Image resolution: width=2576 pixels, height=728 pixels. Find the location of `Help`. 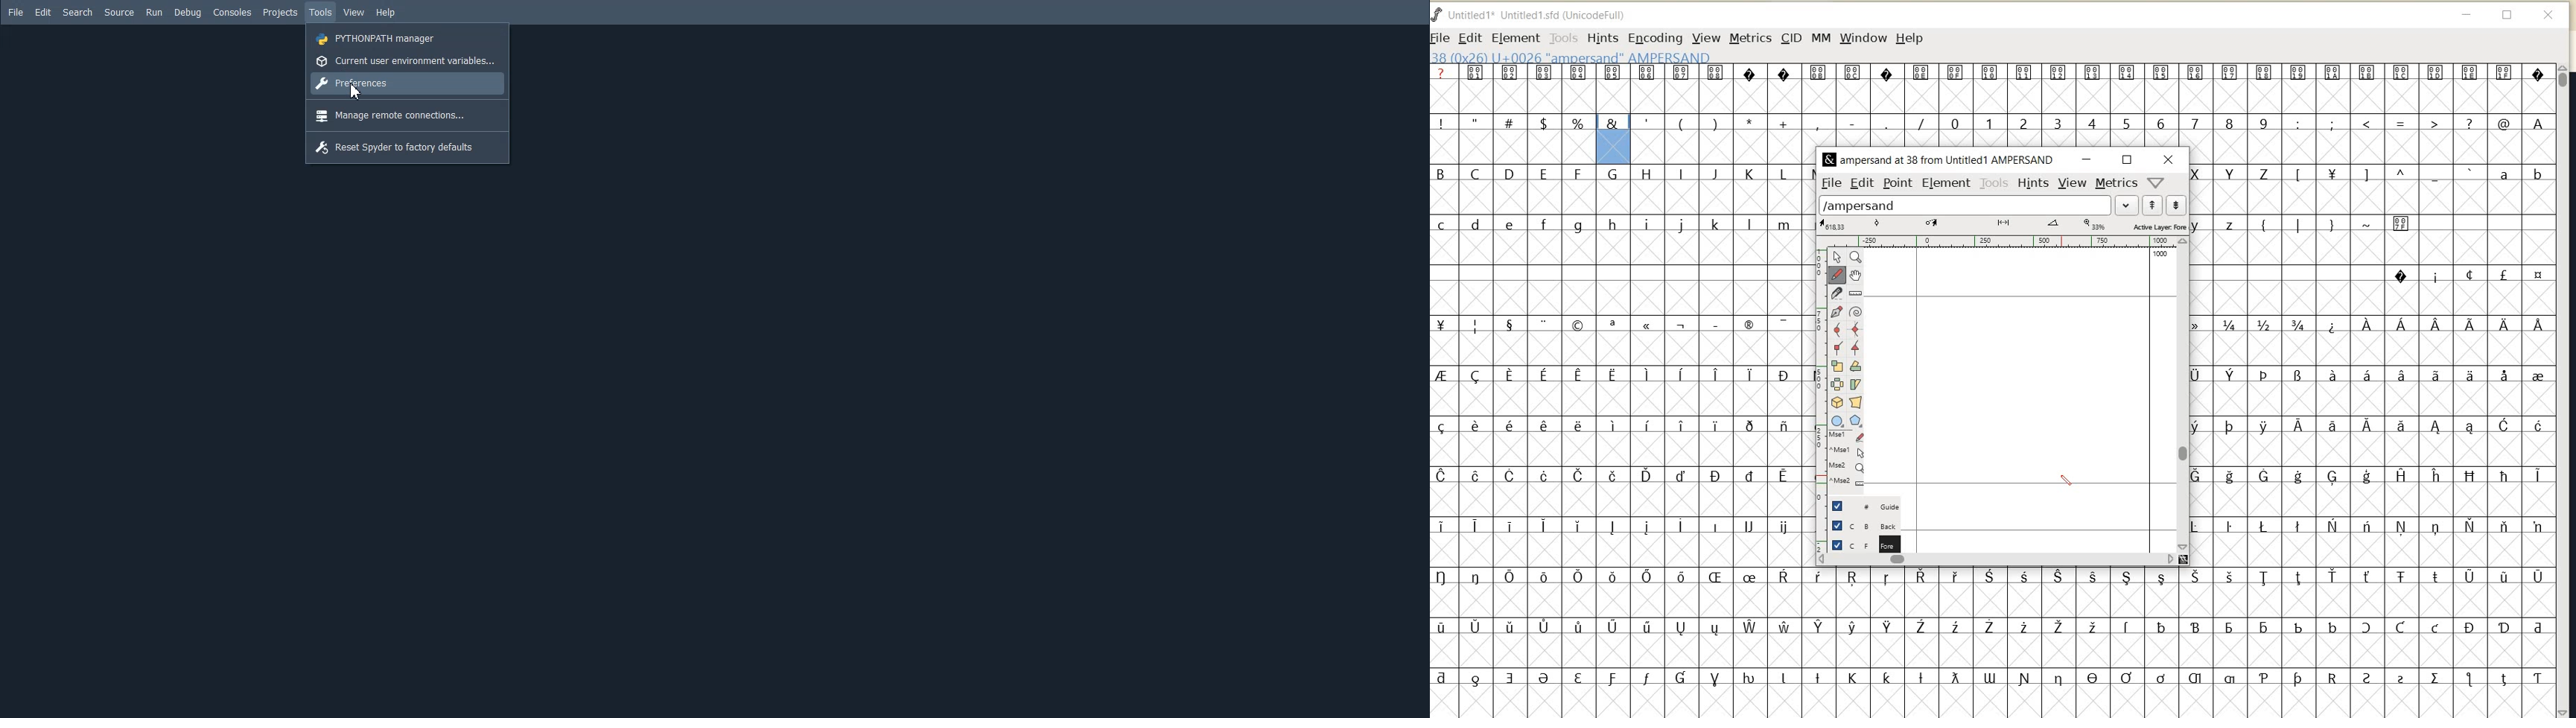

Help is located at coordinates (385, 13).